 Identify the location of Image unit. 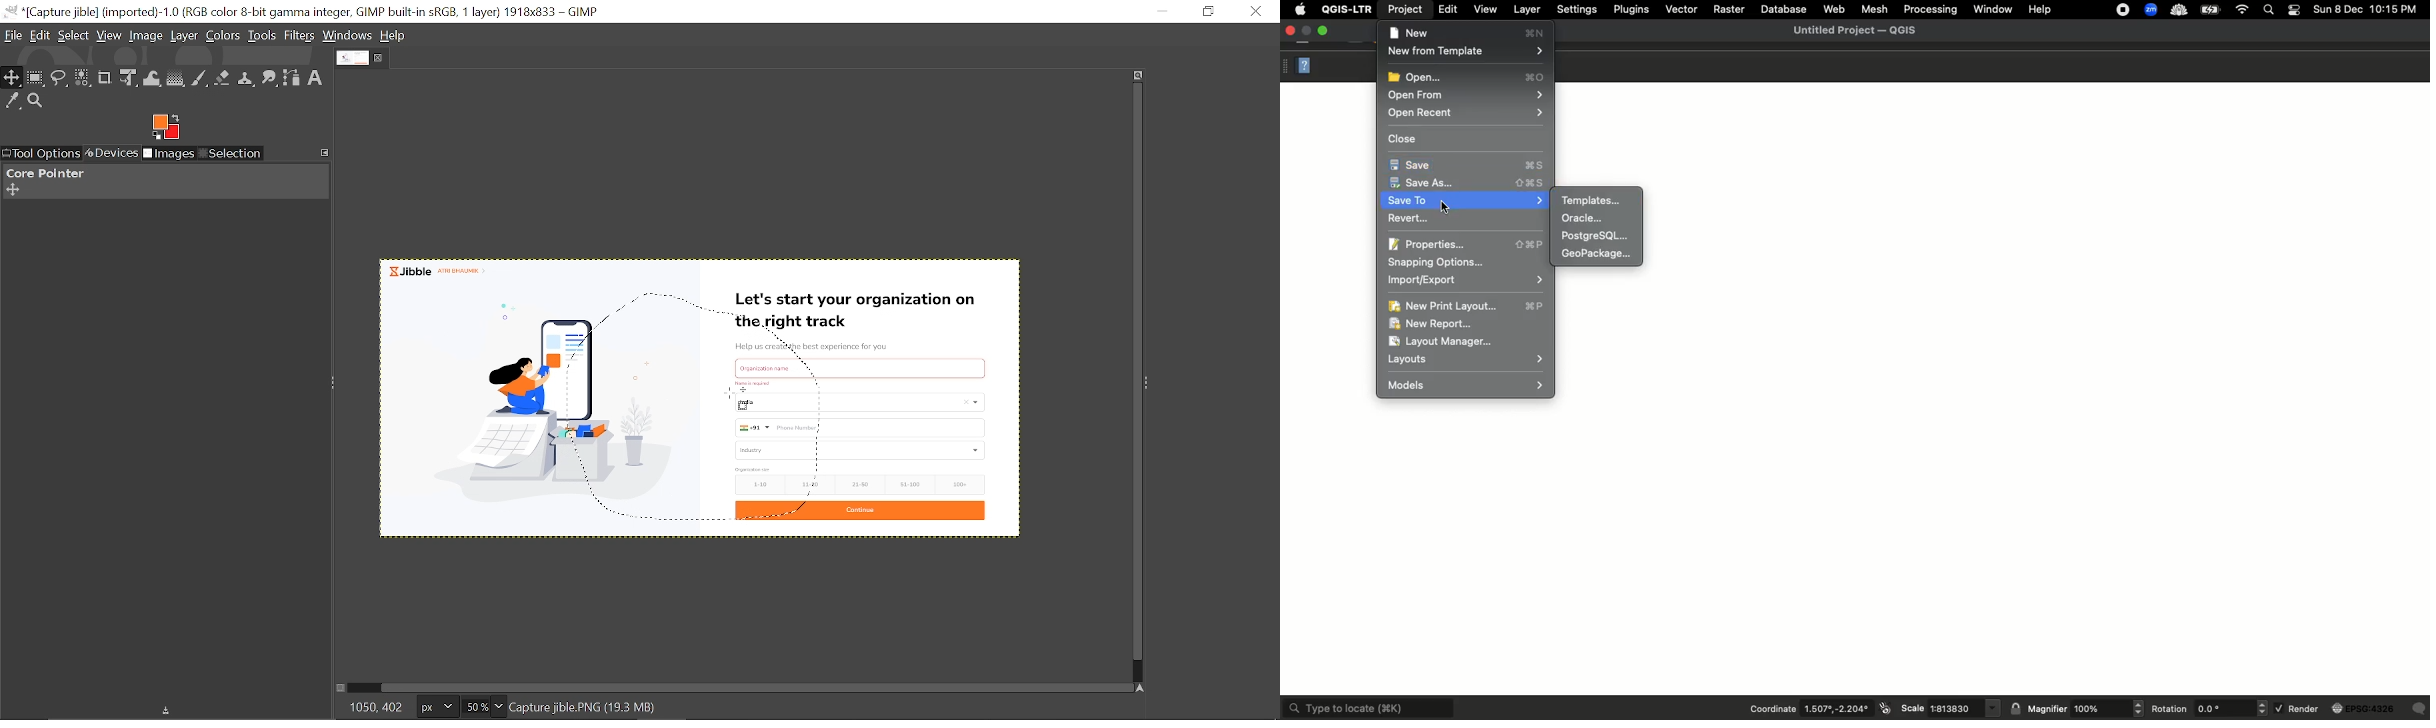
(438, 708).